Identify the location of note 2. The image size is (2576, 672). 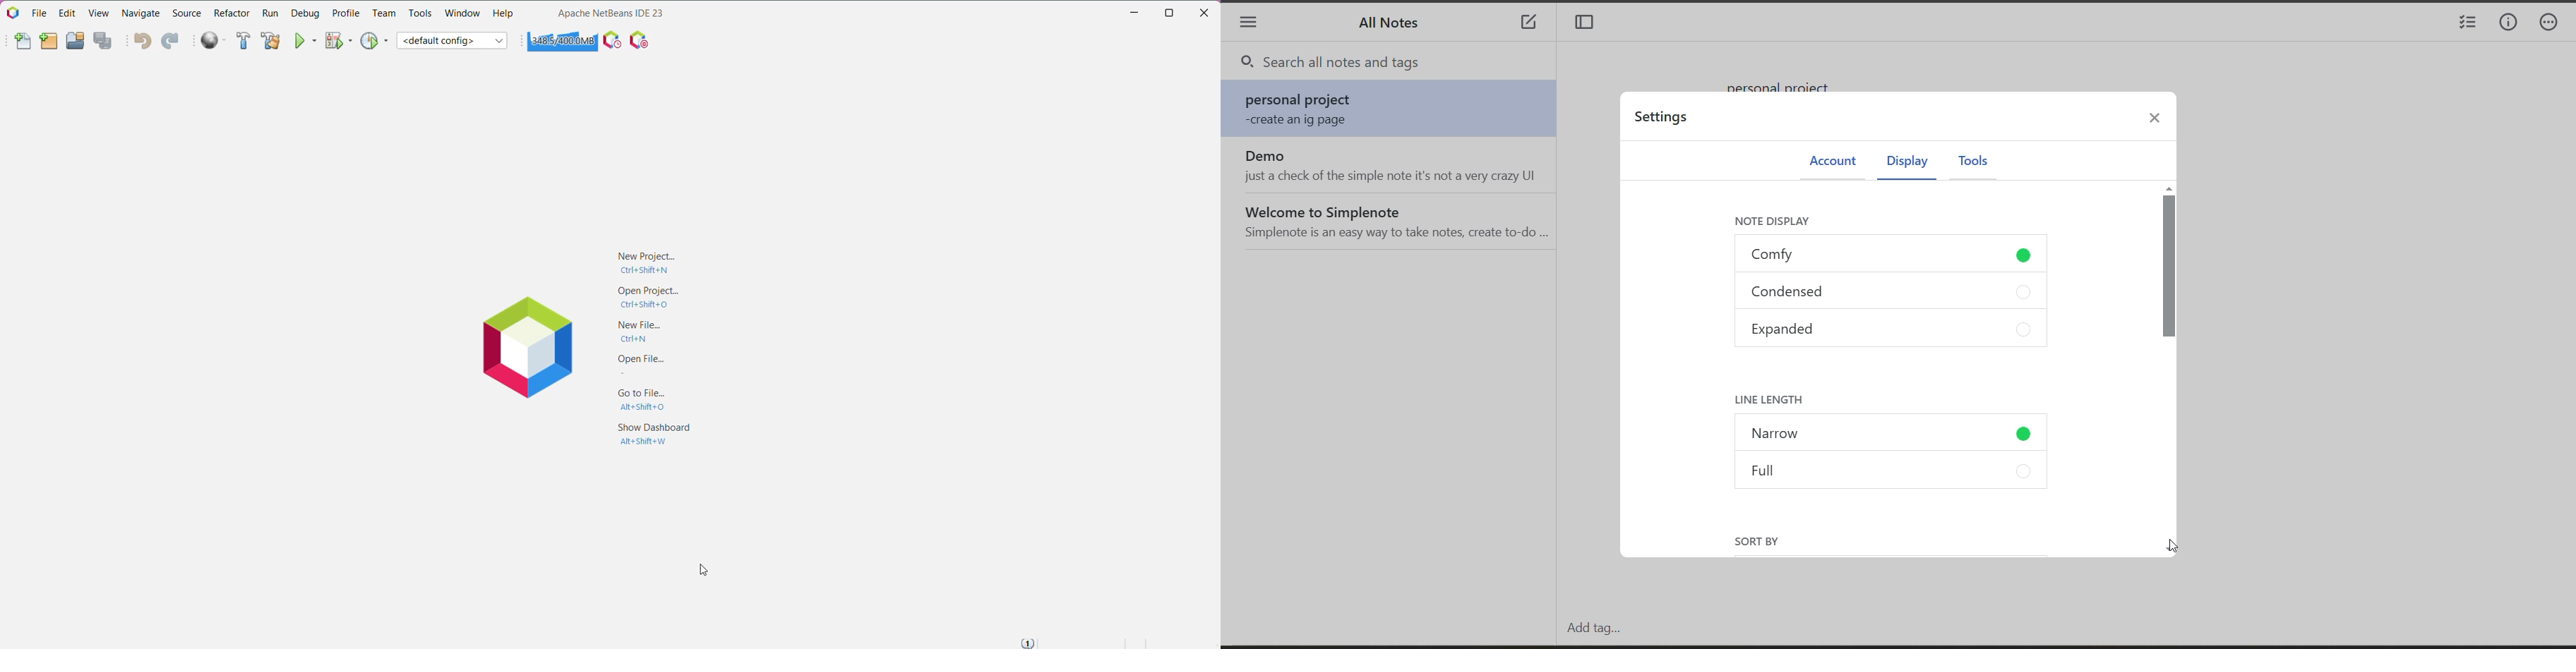
(1393, 166).